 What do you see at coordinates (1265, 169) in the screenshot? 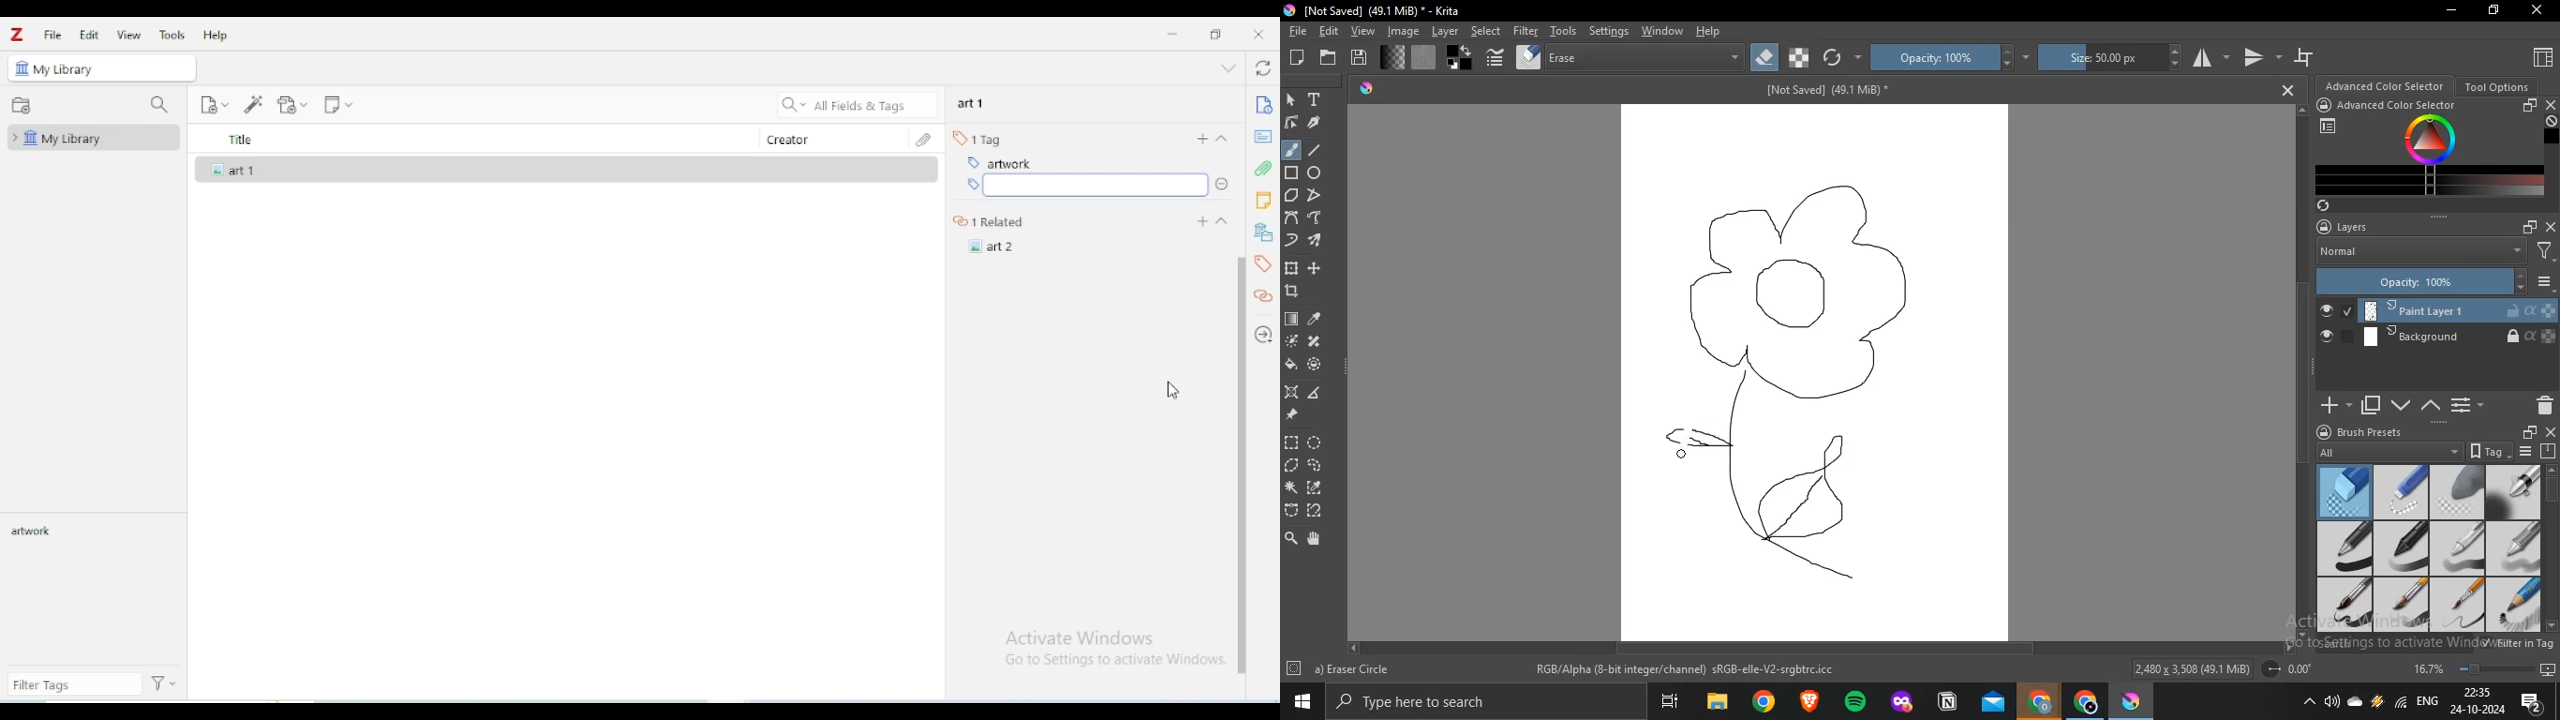
I see `attachments` at bounding box center [1265, 169].